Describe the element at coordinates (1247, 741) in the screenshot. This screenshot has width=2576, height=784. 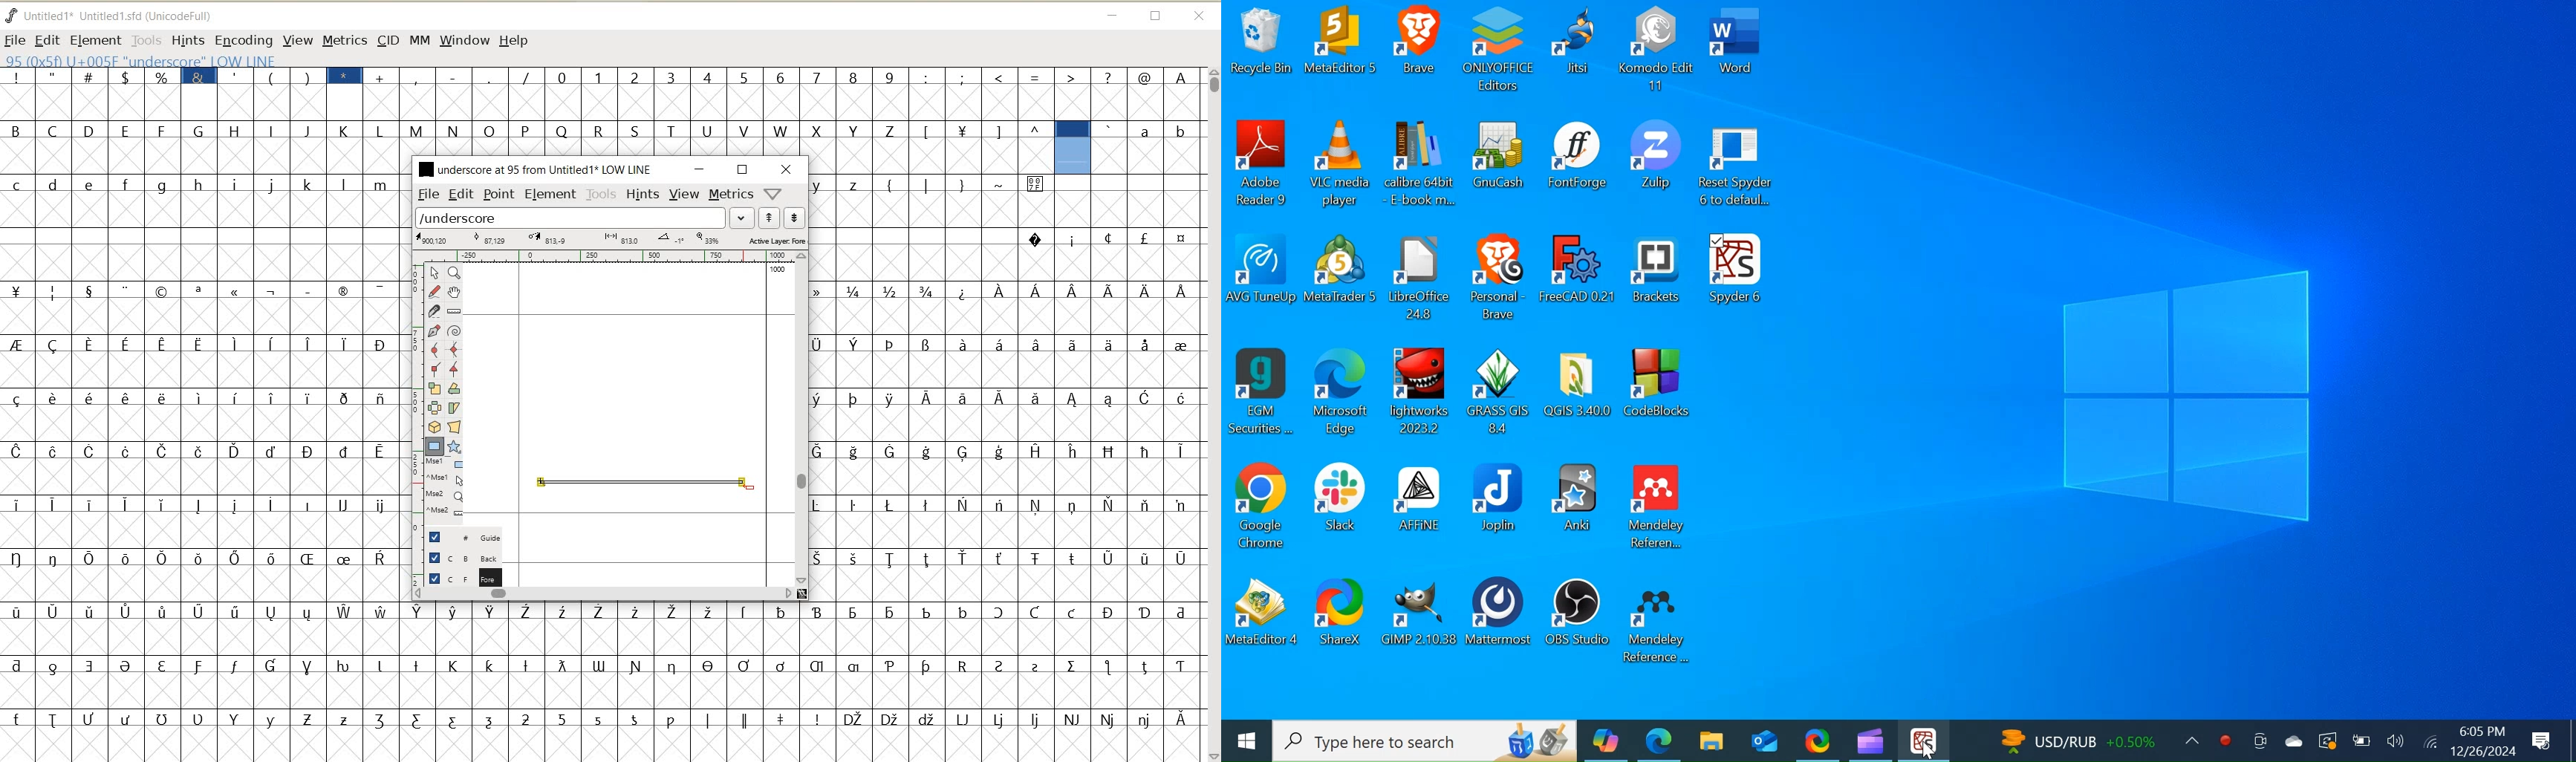
I see `Windows` at that location.